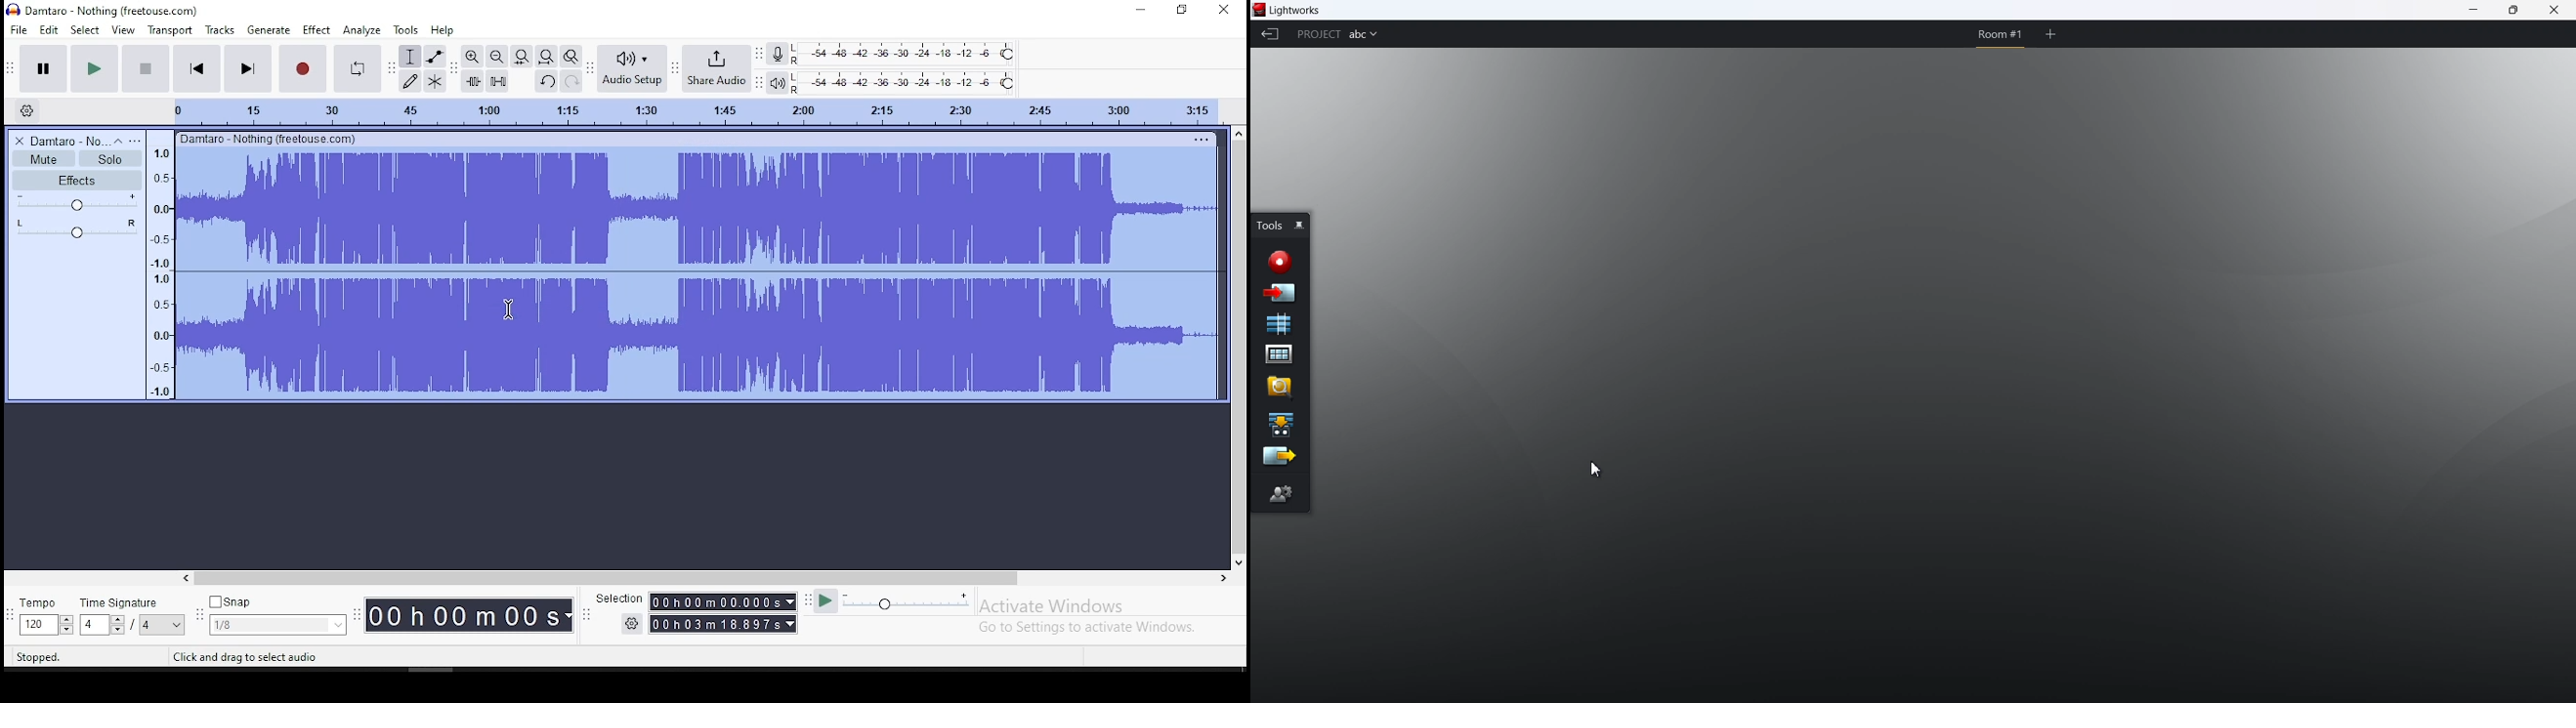 The height and width of the screenshot is (728, 2576). Describe the element at coordinates (443, 29) in the screenshot. I see `help` at that location.